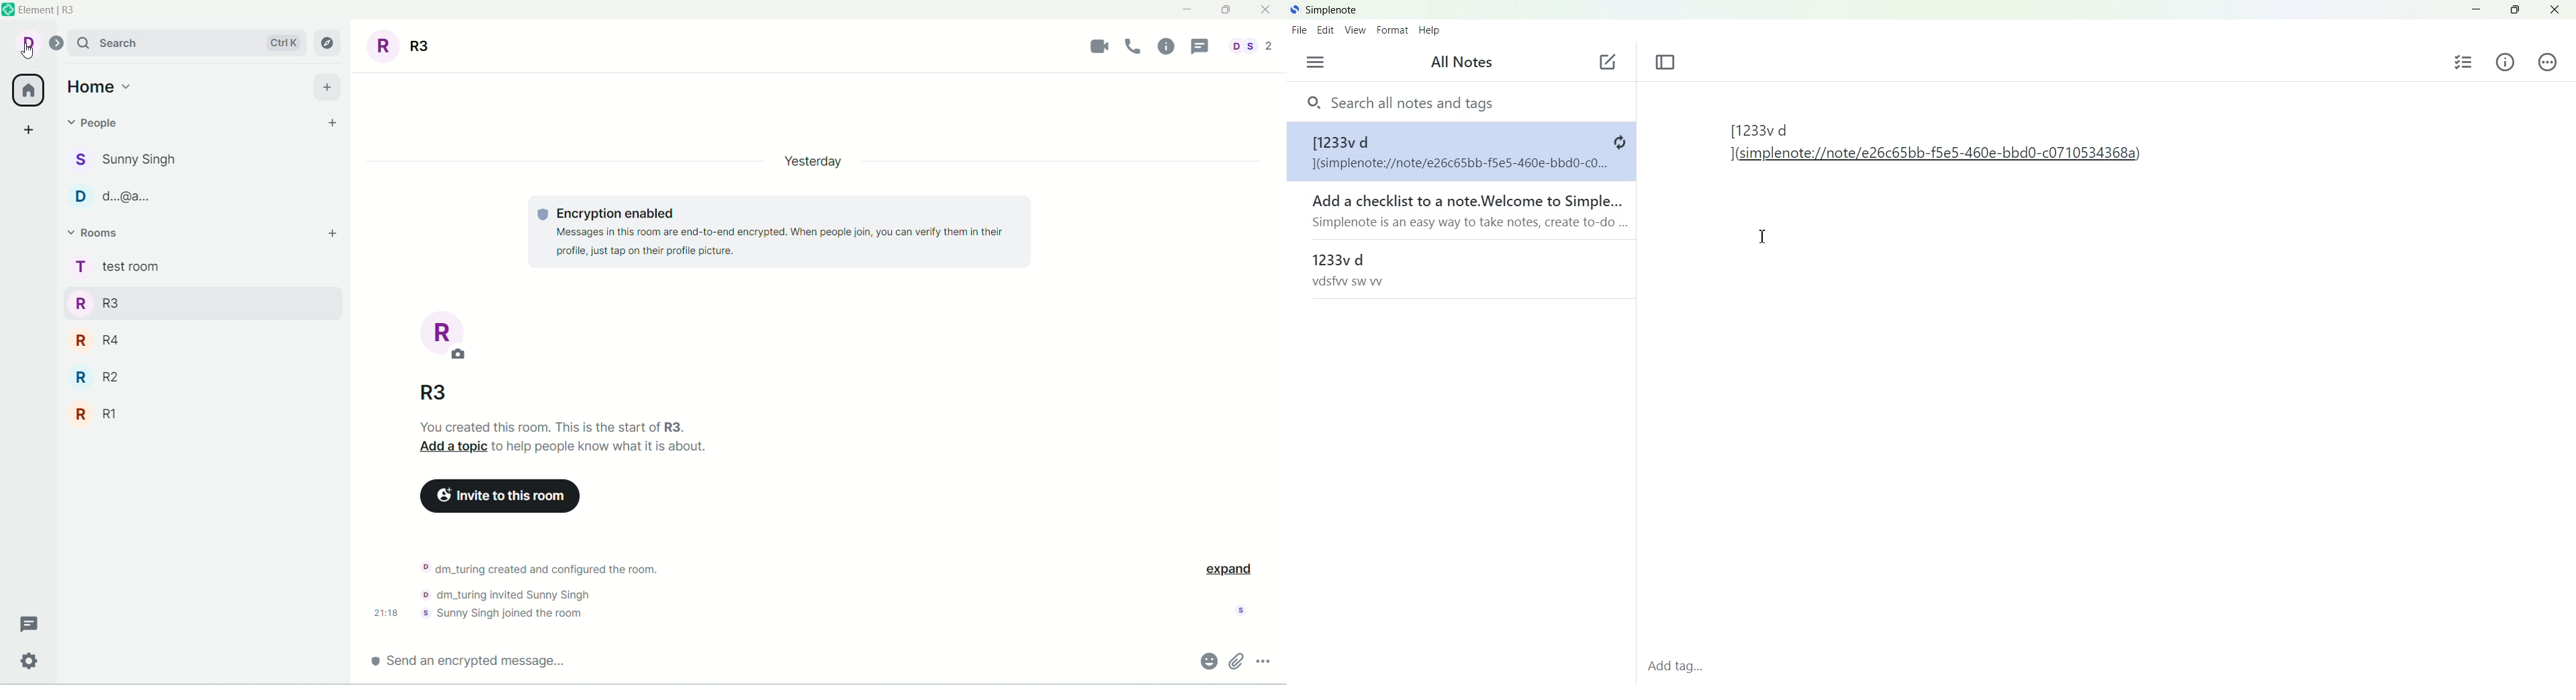  I want to click on explore rooms, so click(329, 43).